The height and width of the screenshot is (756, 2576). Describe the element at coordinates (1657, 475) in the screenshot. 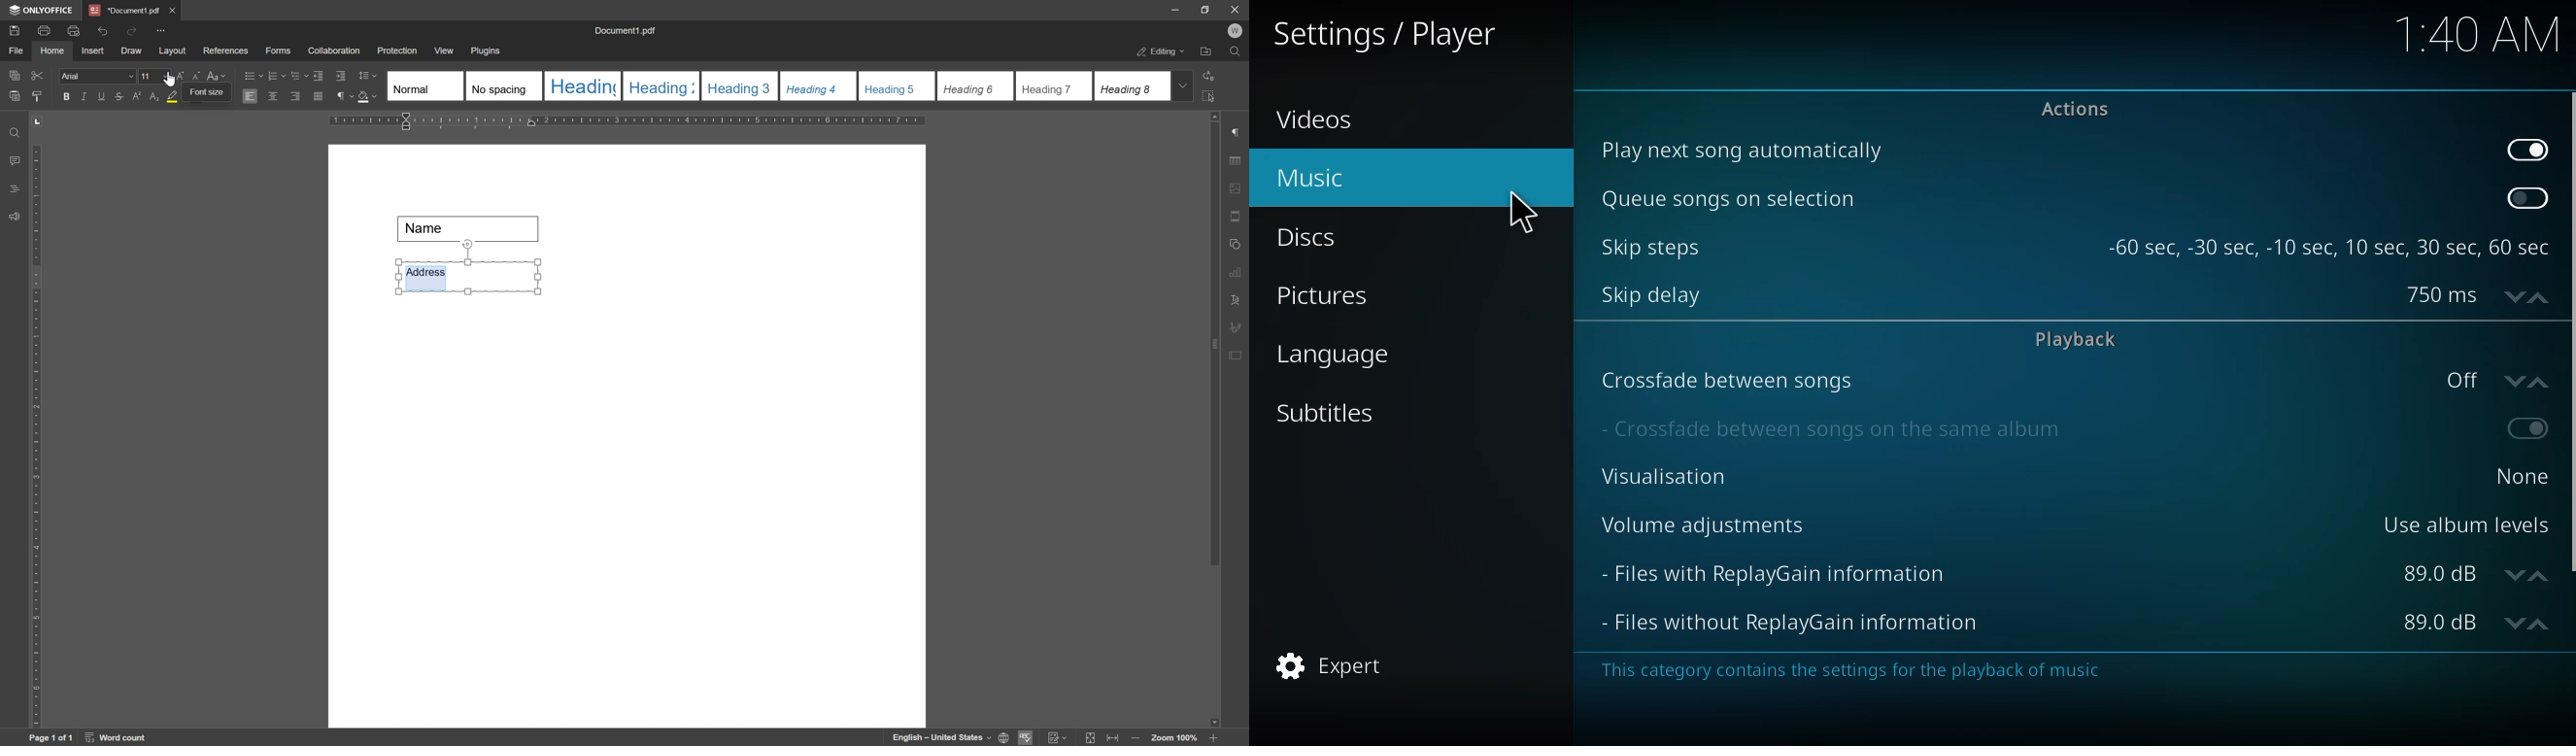

I see `visualisation` at that location.